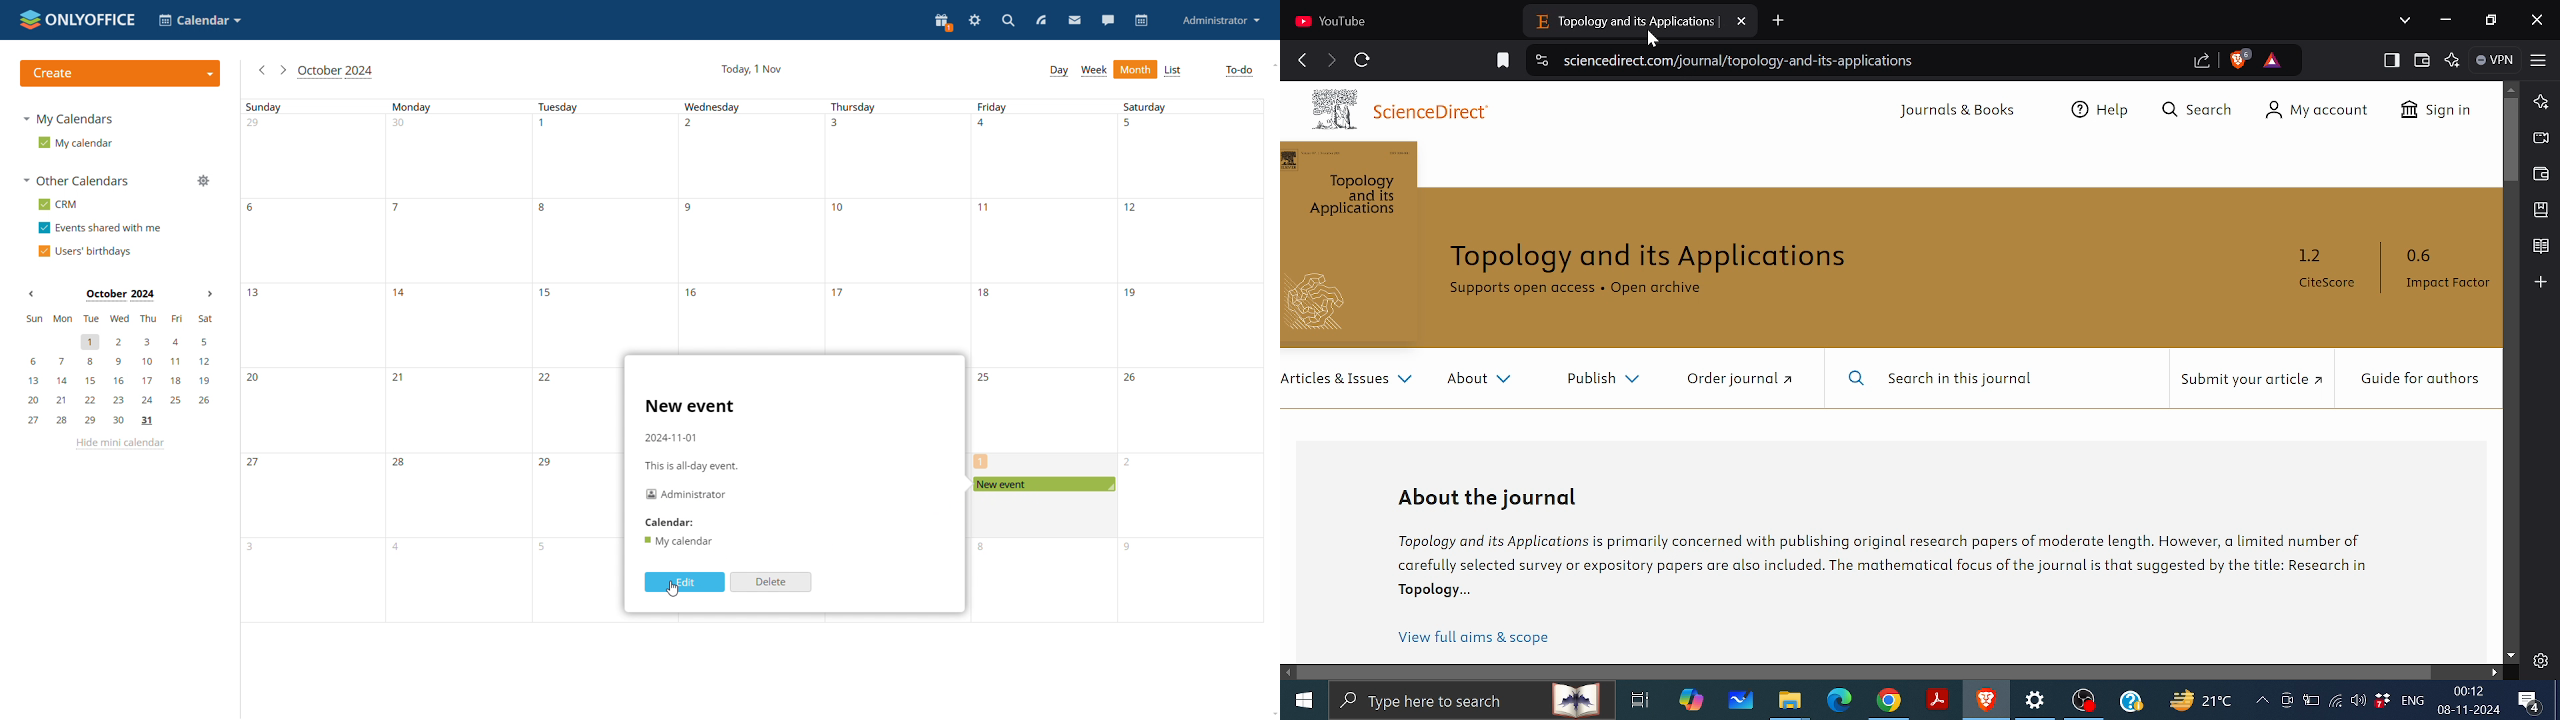 This screenshot has height=728, width=2576. Describe the element at coordinates (77, 19) in the screenshot. I see `logo` at that location.